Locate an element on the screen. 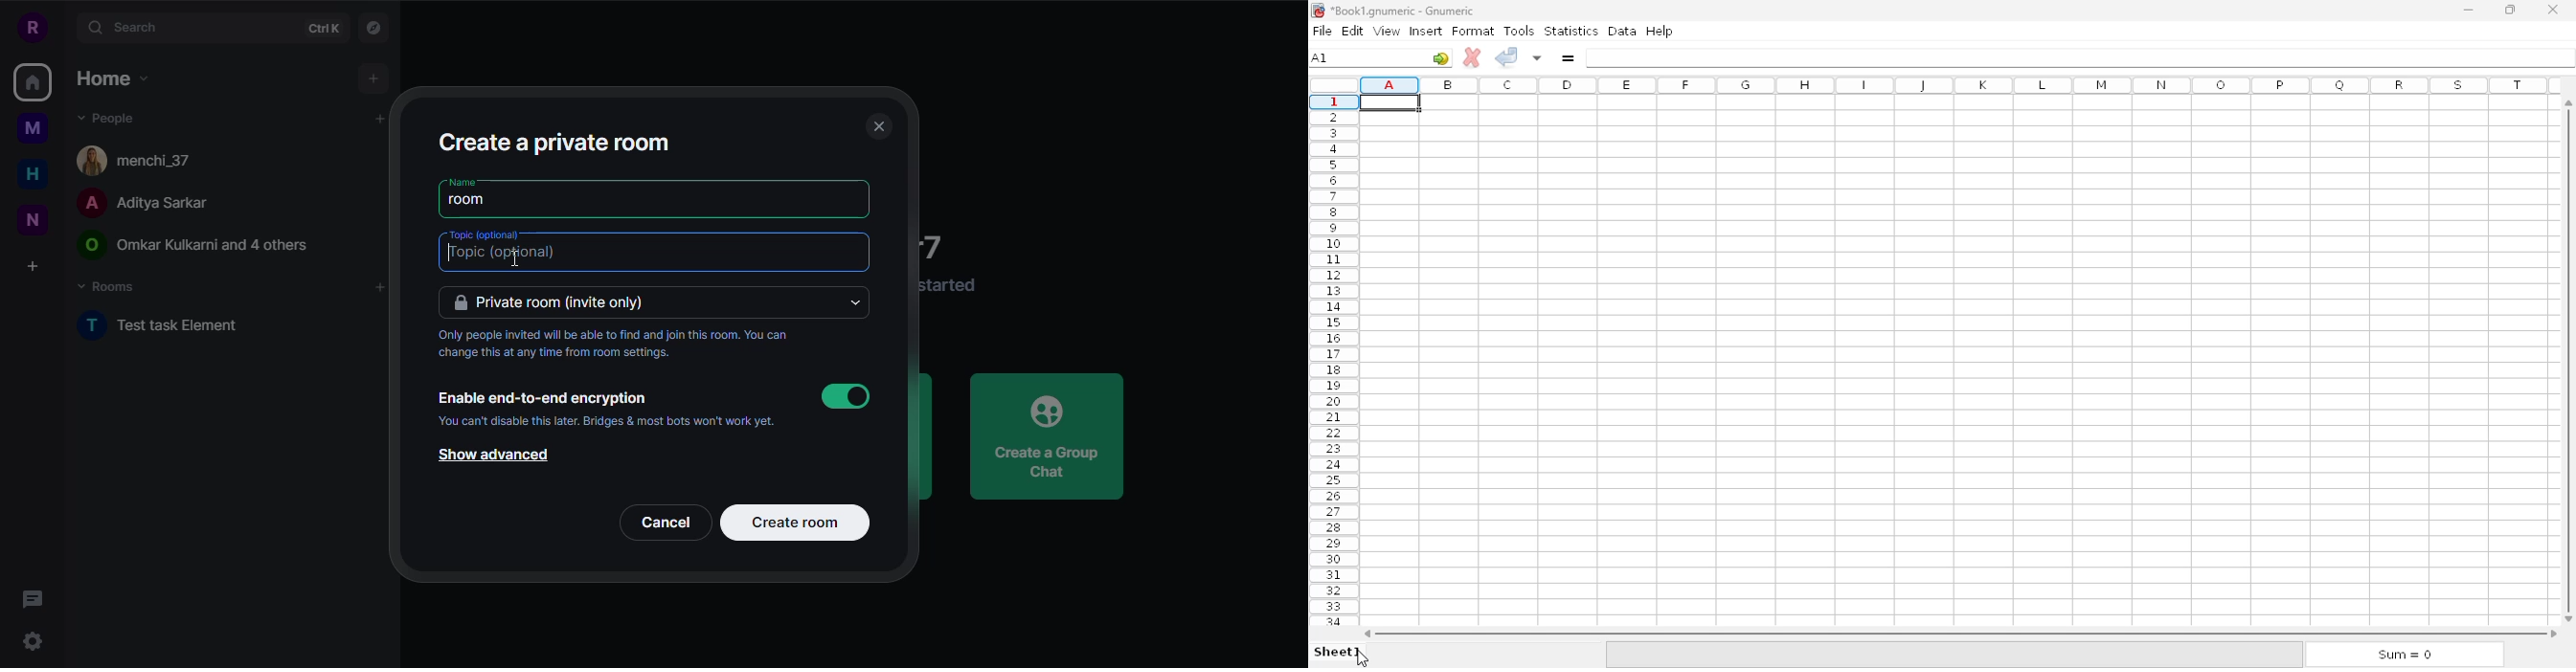  search is located at coordinates (126, 27).